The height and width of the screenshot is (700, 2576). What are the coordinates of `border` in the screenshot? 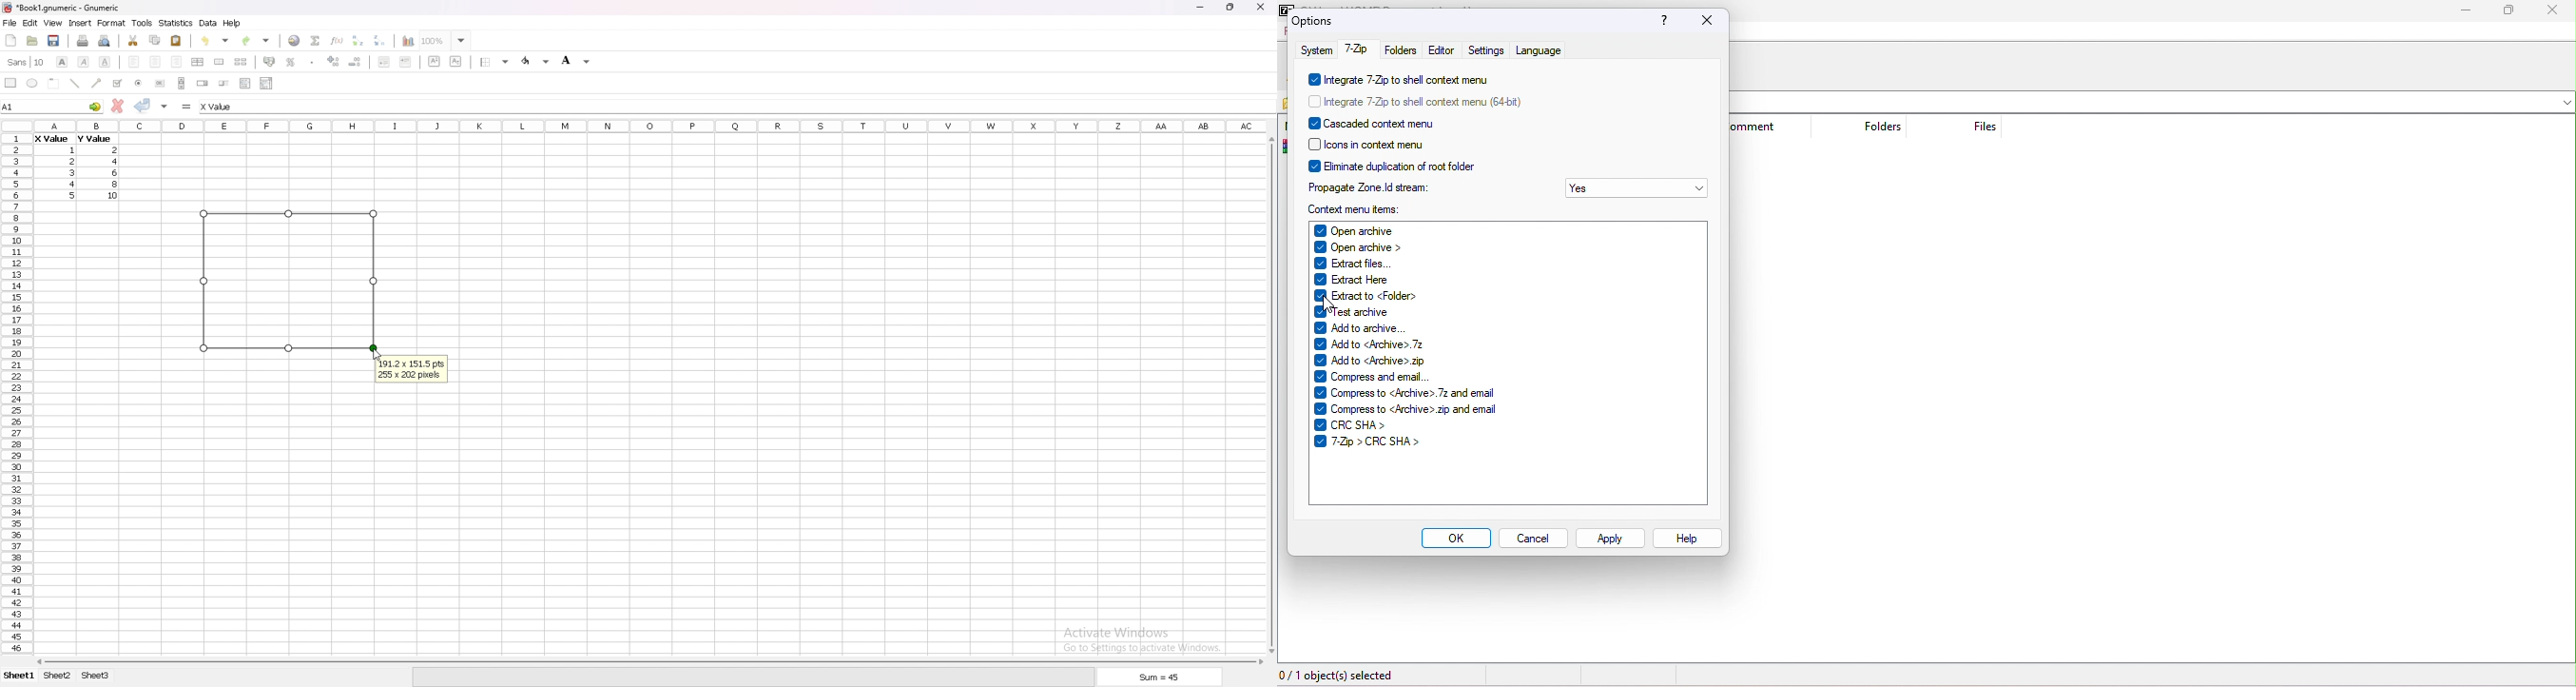 It's located at (496, 61).